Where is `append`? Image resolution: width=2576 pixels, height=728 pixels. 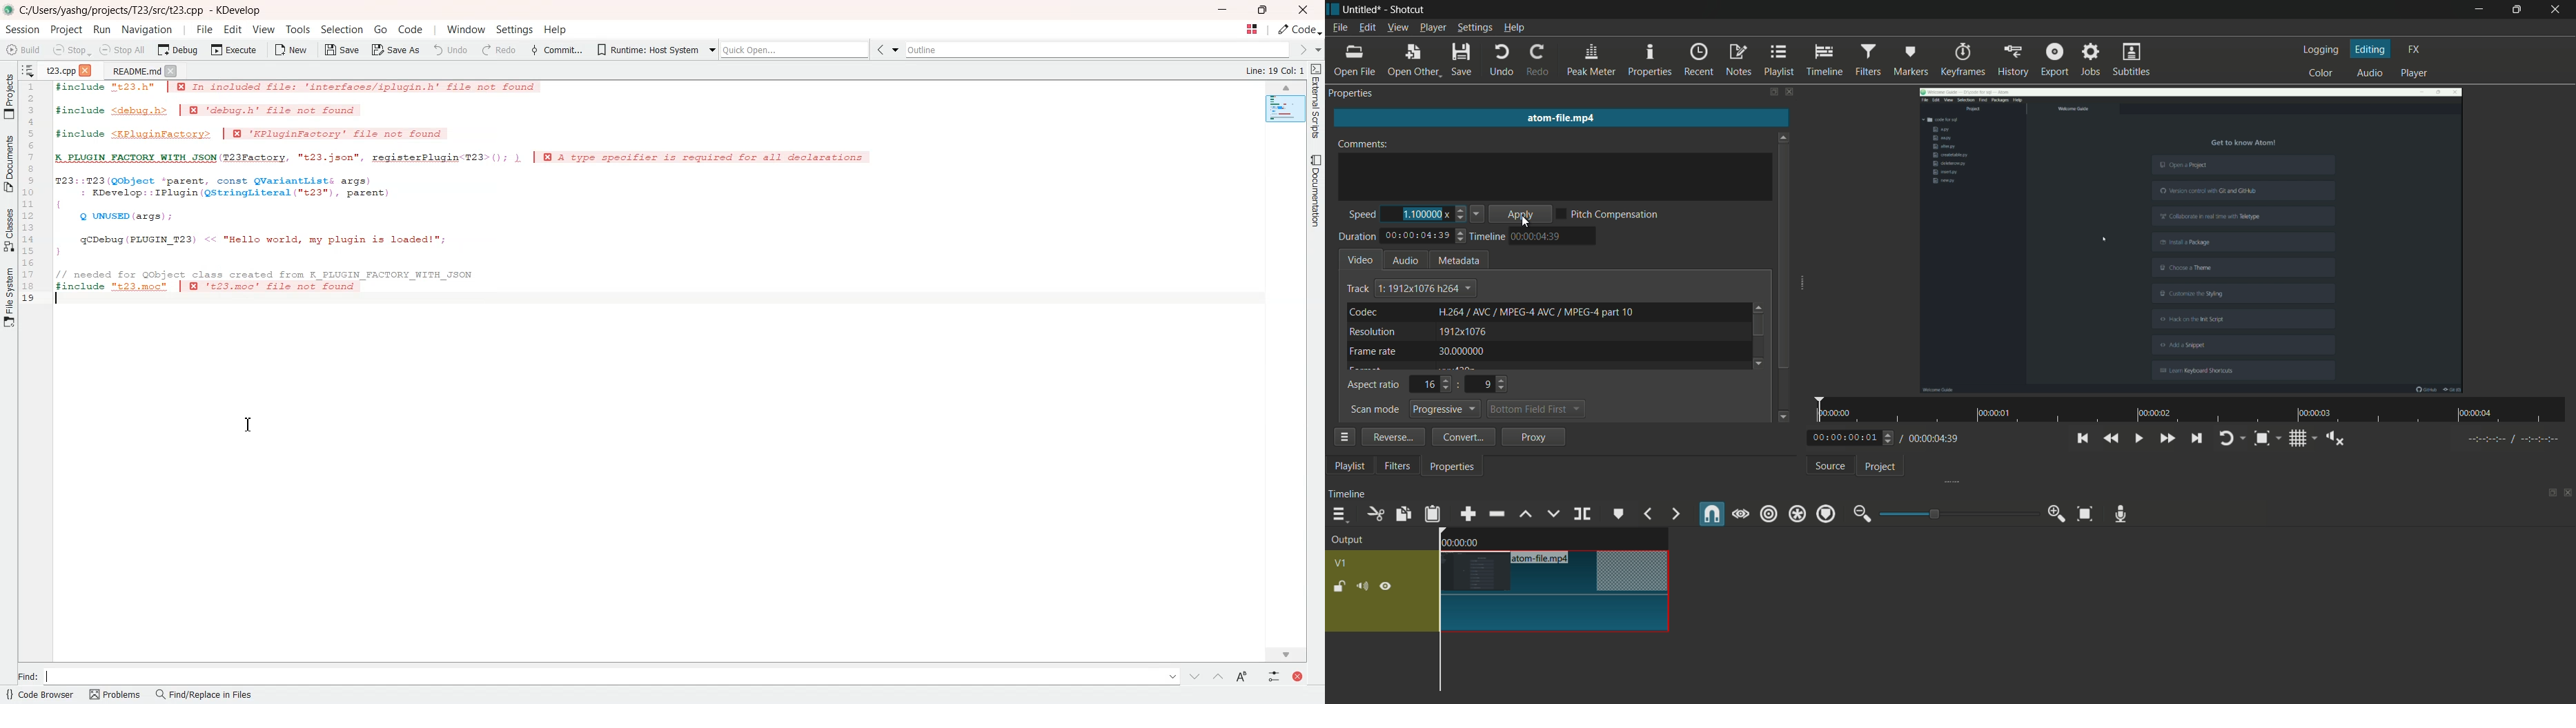
append is located at coordinates (1468, 514).